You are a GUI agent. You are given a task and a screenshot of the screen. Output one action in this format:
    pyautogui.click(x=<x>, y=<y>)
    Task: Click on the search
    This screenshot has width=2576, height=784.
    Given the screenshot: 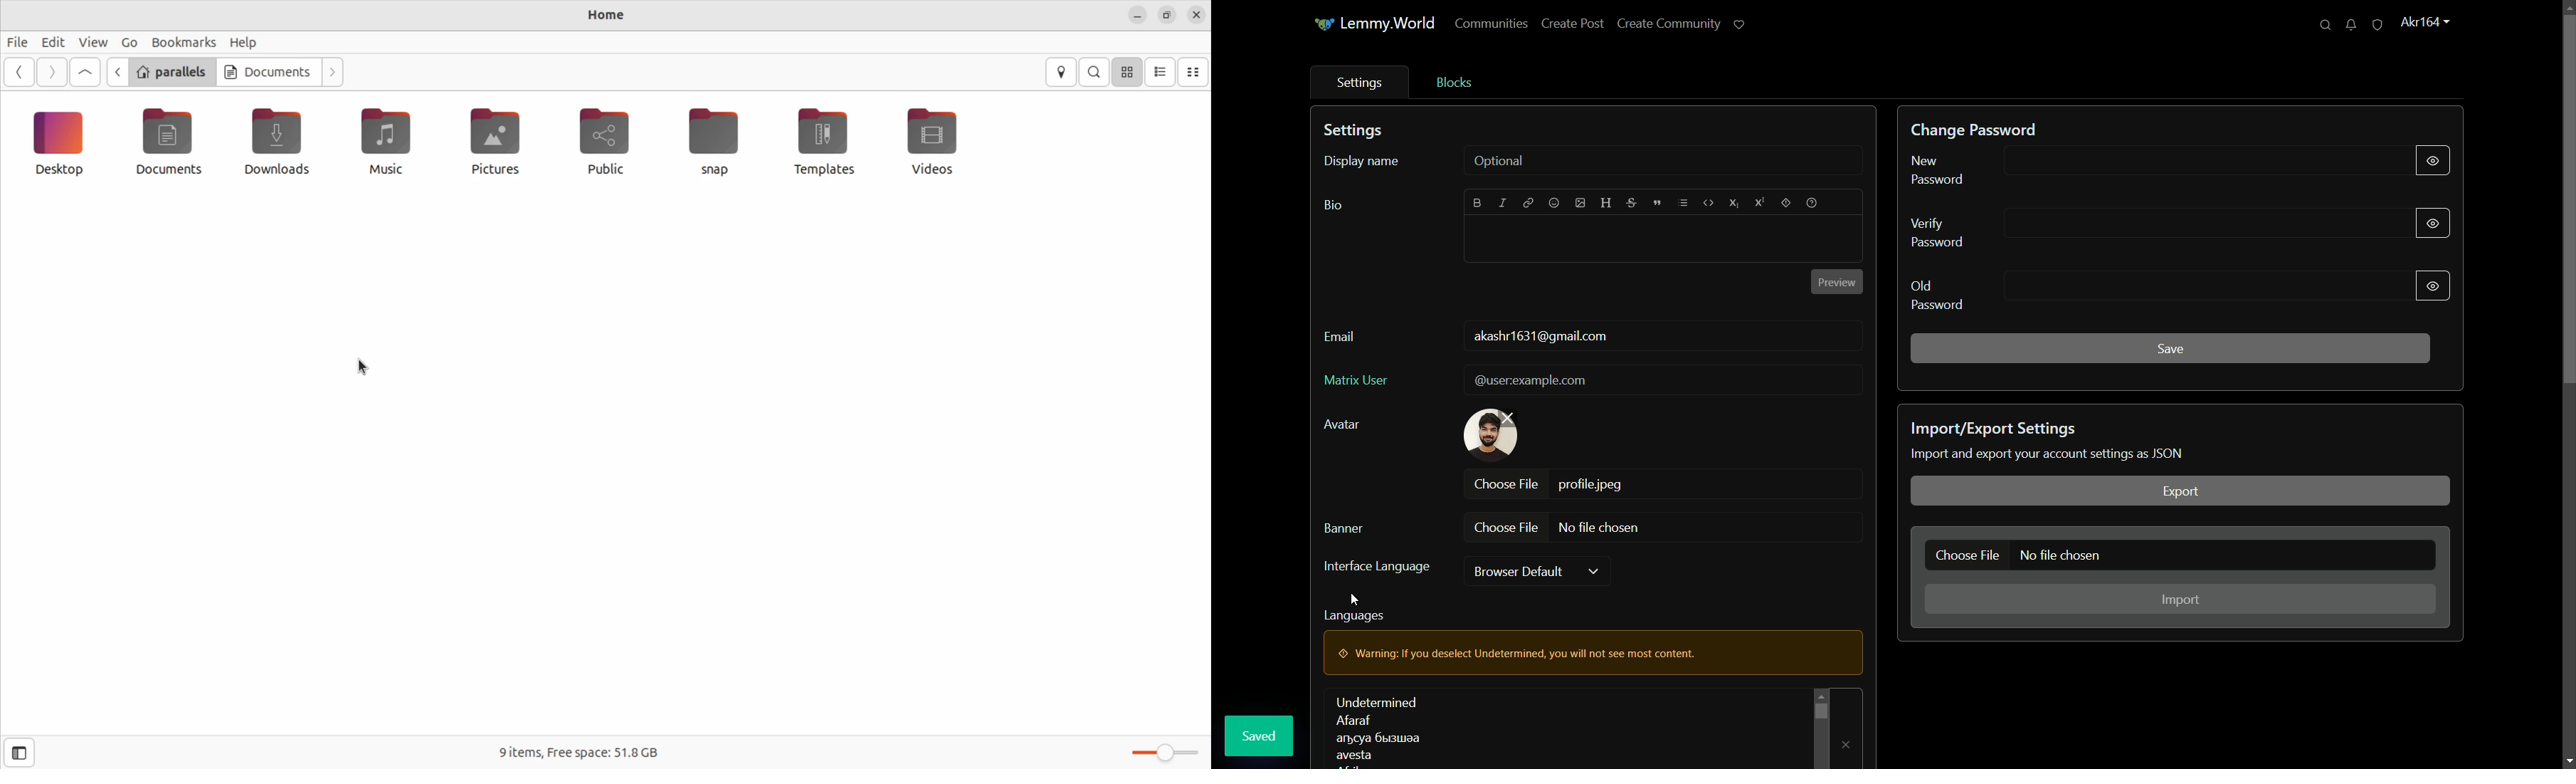 What is the action you would take?
    pyautogui.click(x=2324, y=26)
    